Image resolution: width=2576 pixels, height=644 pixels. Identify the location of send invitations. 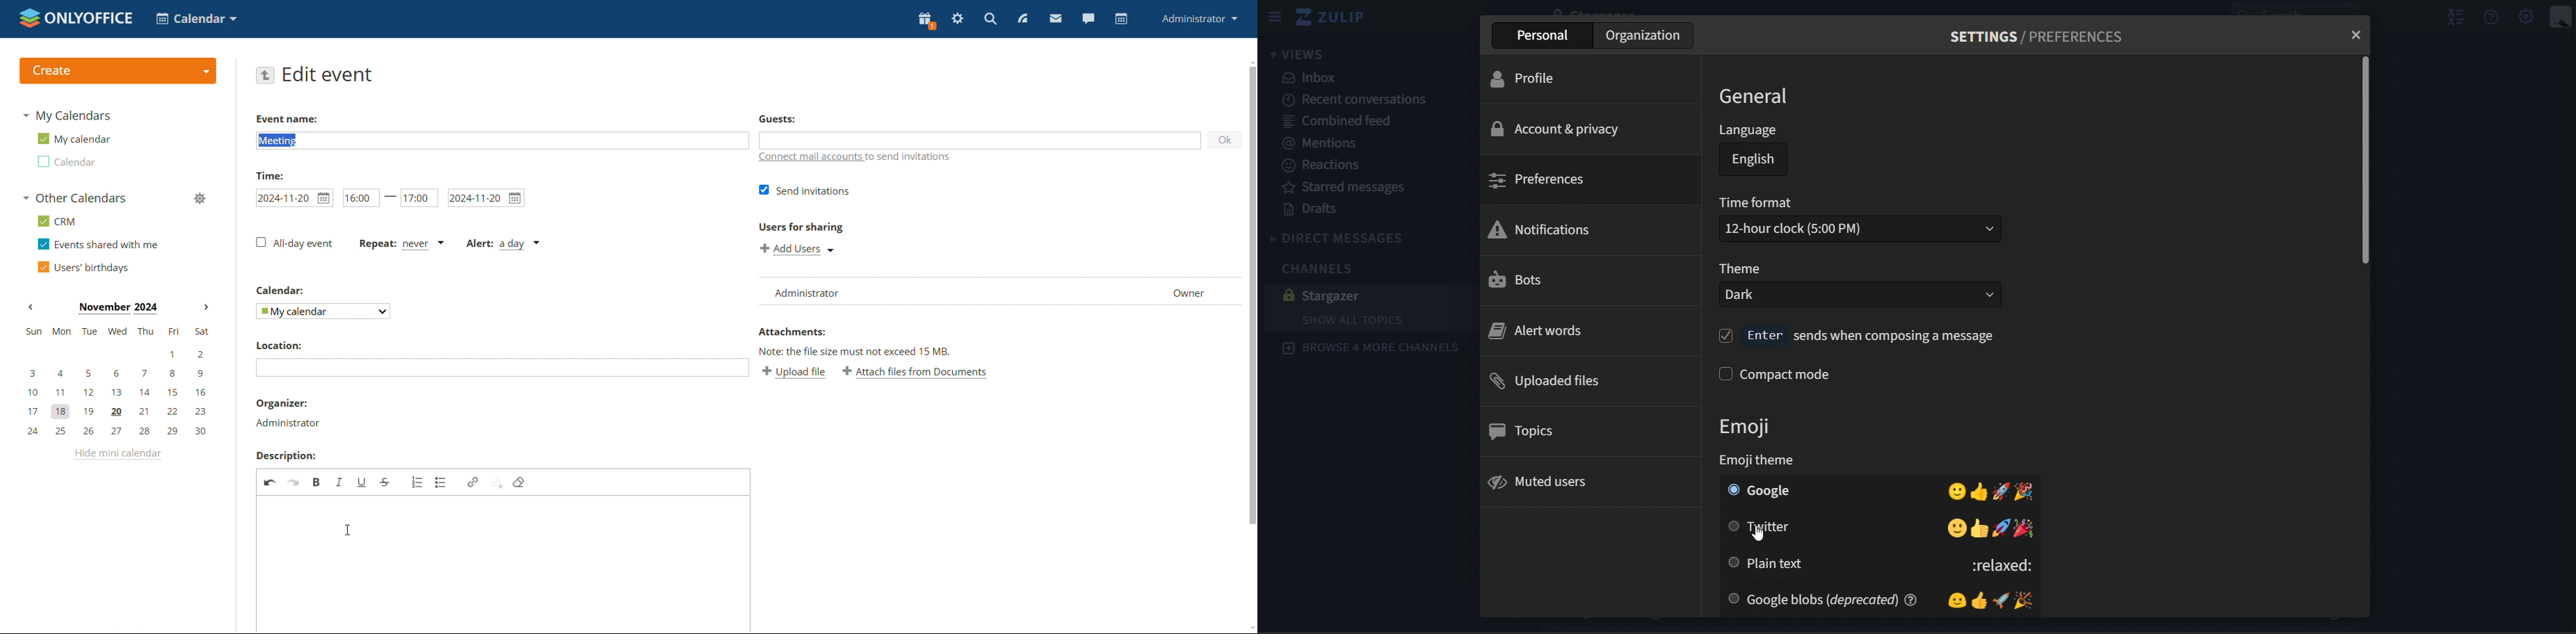
(803, 190).